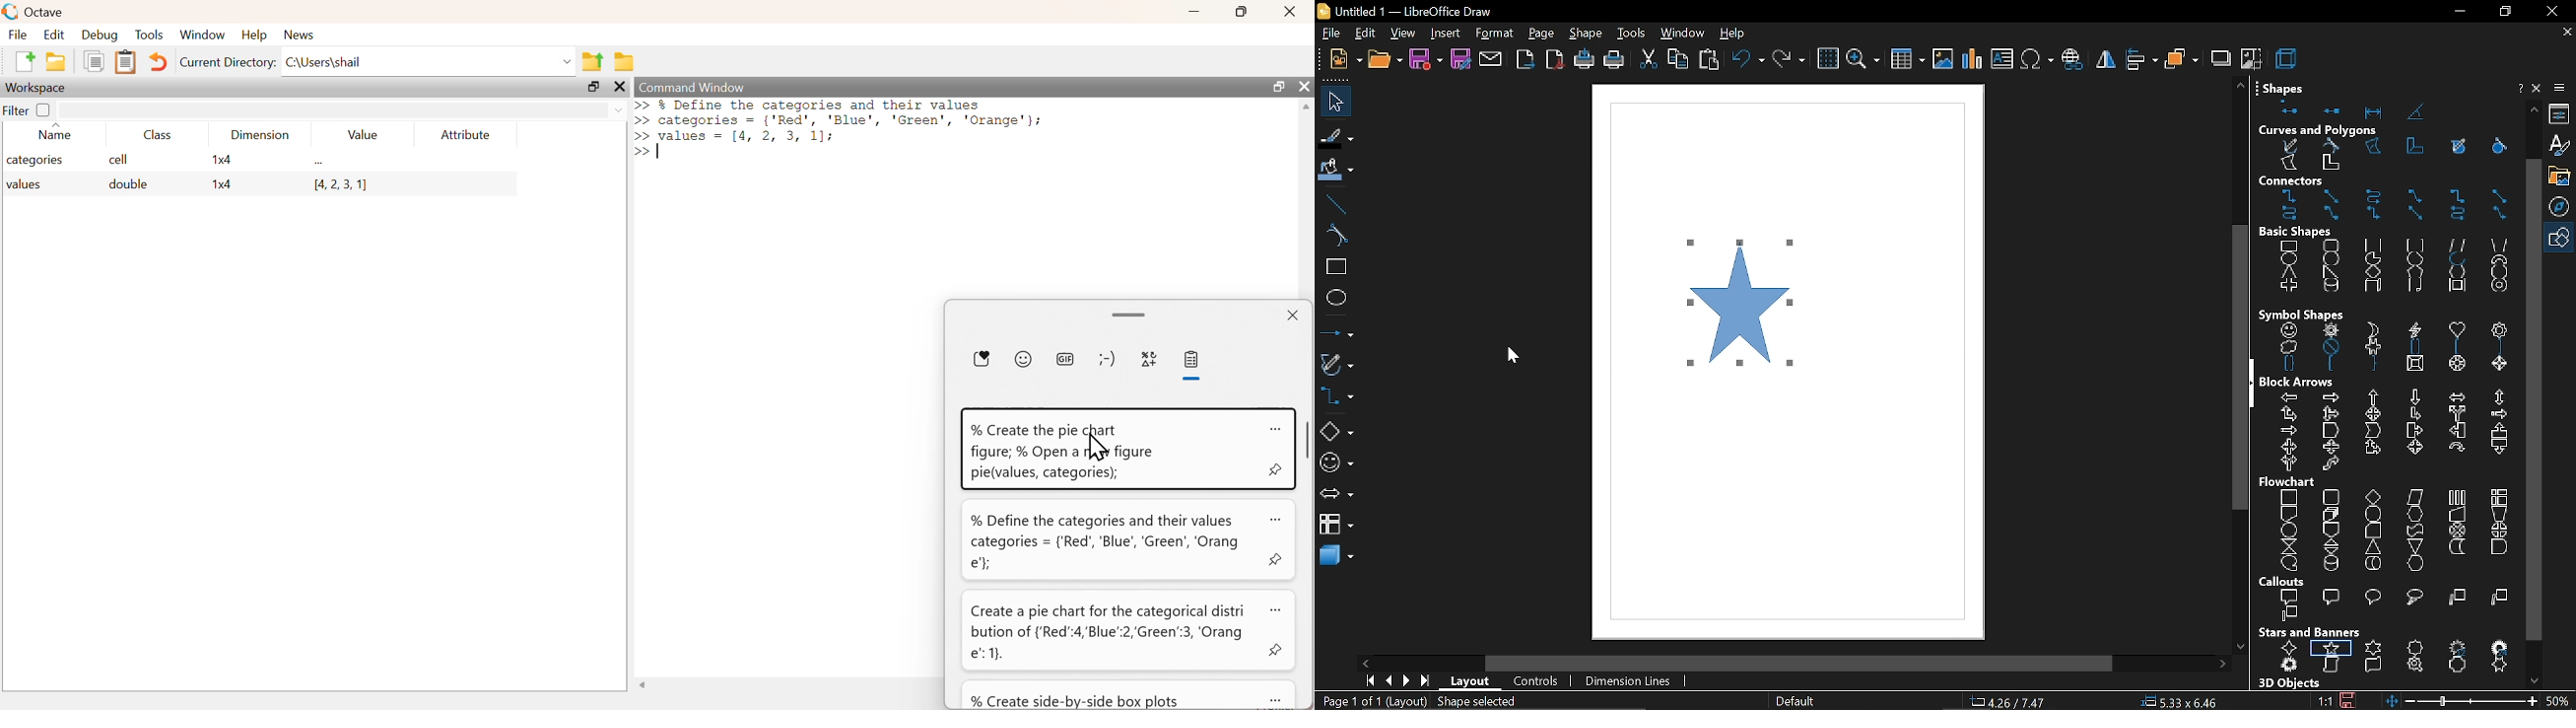 This screenshot has width=2576, height=728. I want to click on horizontal scroll bar, so click(1795, 662).